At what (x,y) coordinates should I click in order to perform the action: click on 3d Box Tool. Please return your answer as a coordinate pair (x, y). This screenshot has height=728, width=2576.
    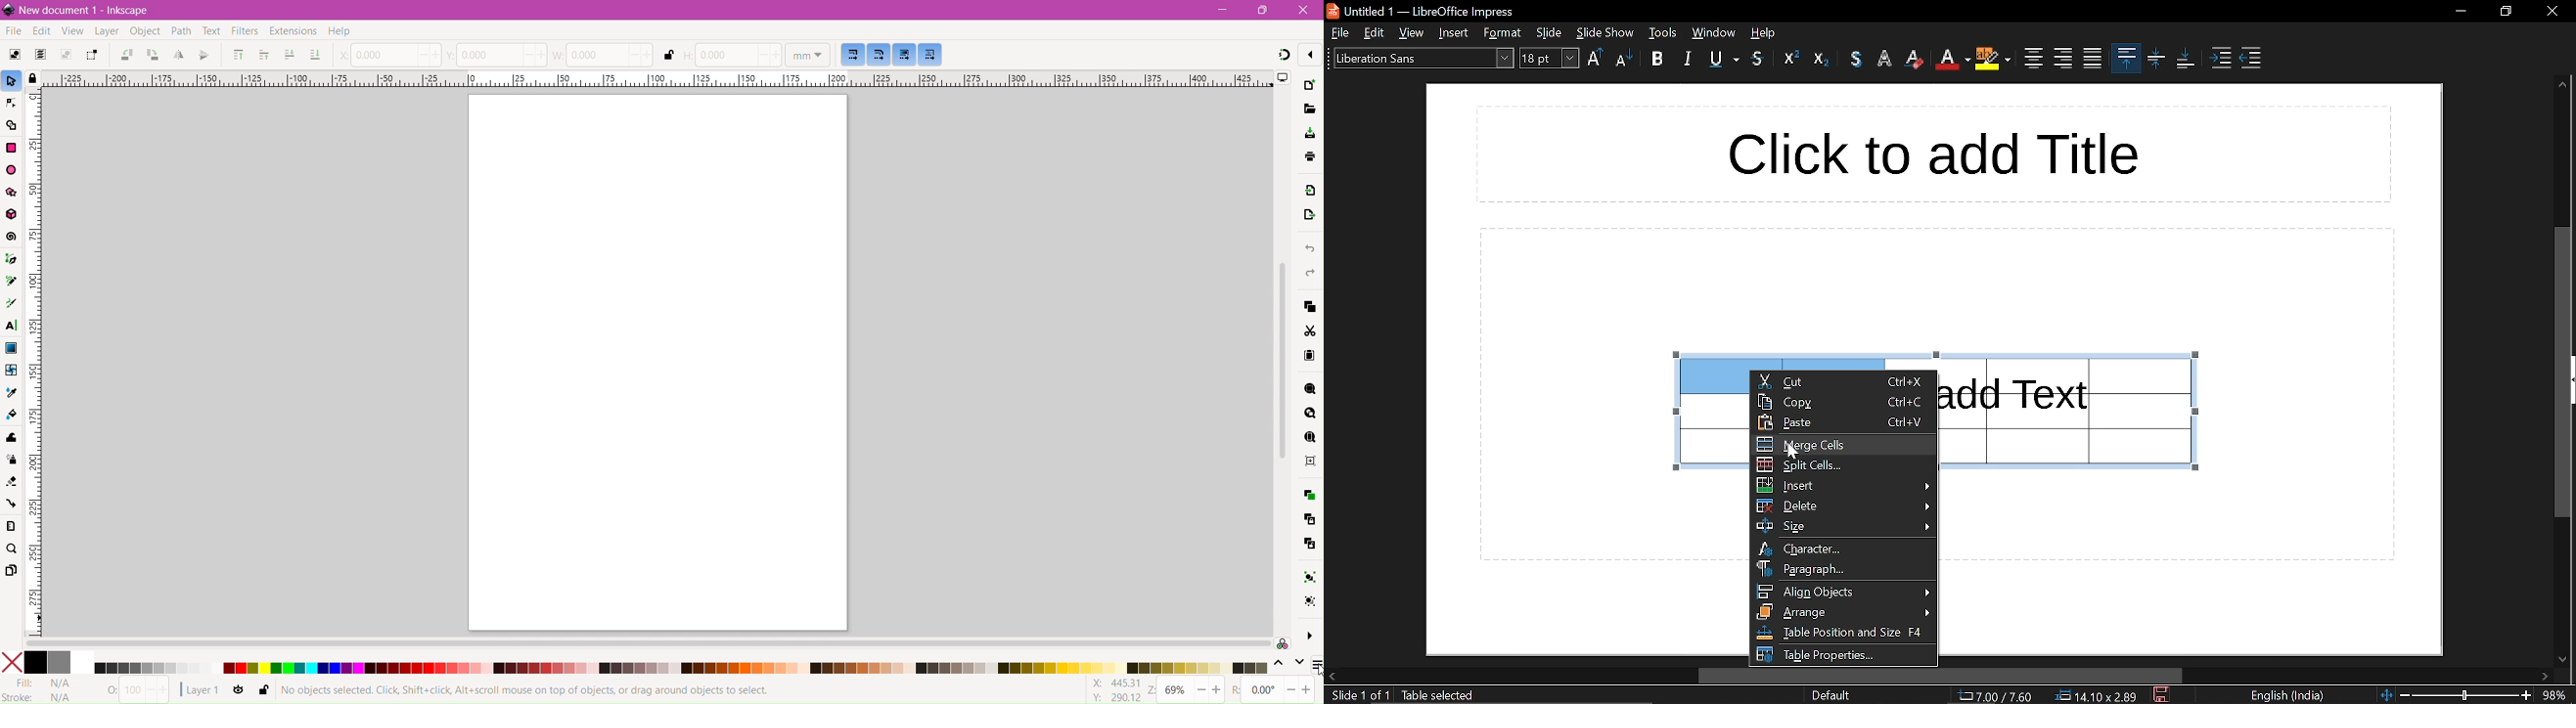
    Looking at the image, I should click on (12, 214).